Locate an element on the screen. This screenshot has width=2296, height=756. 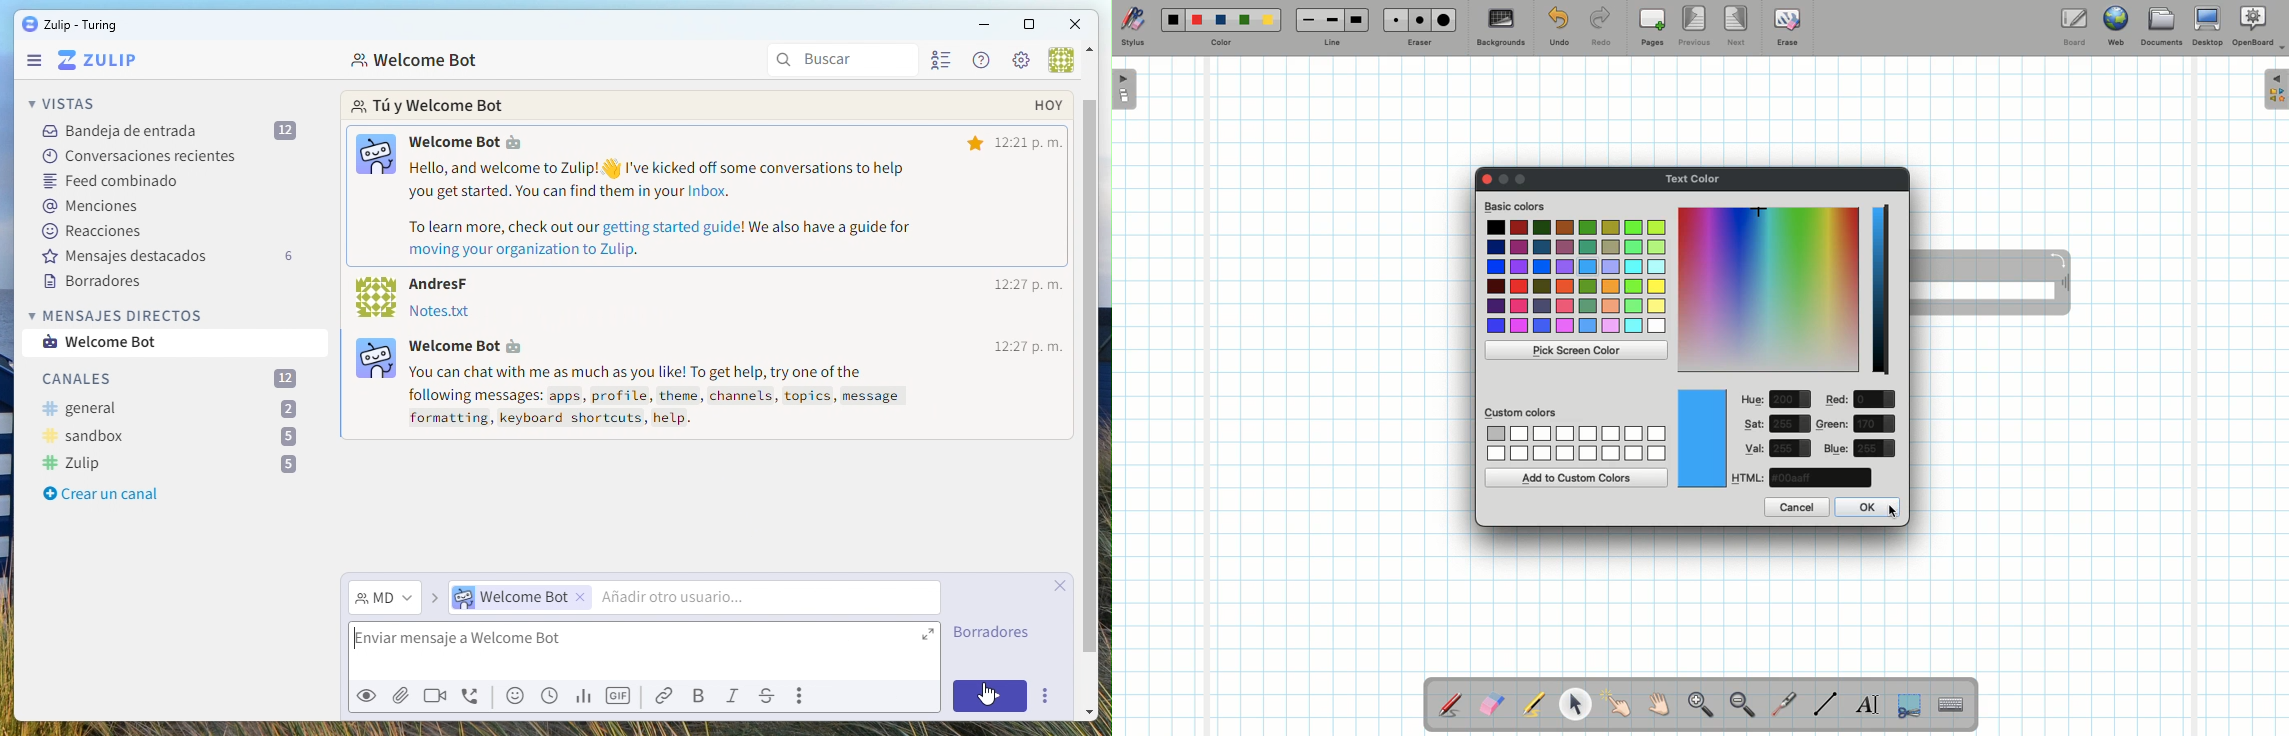
Selection is located at coordinates (1908, 703).